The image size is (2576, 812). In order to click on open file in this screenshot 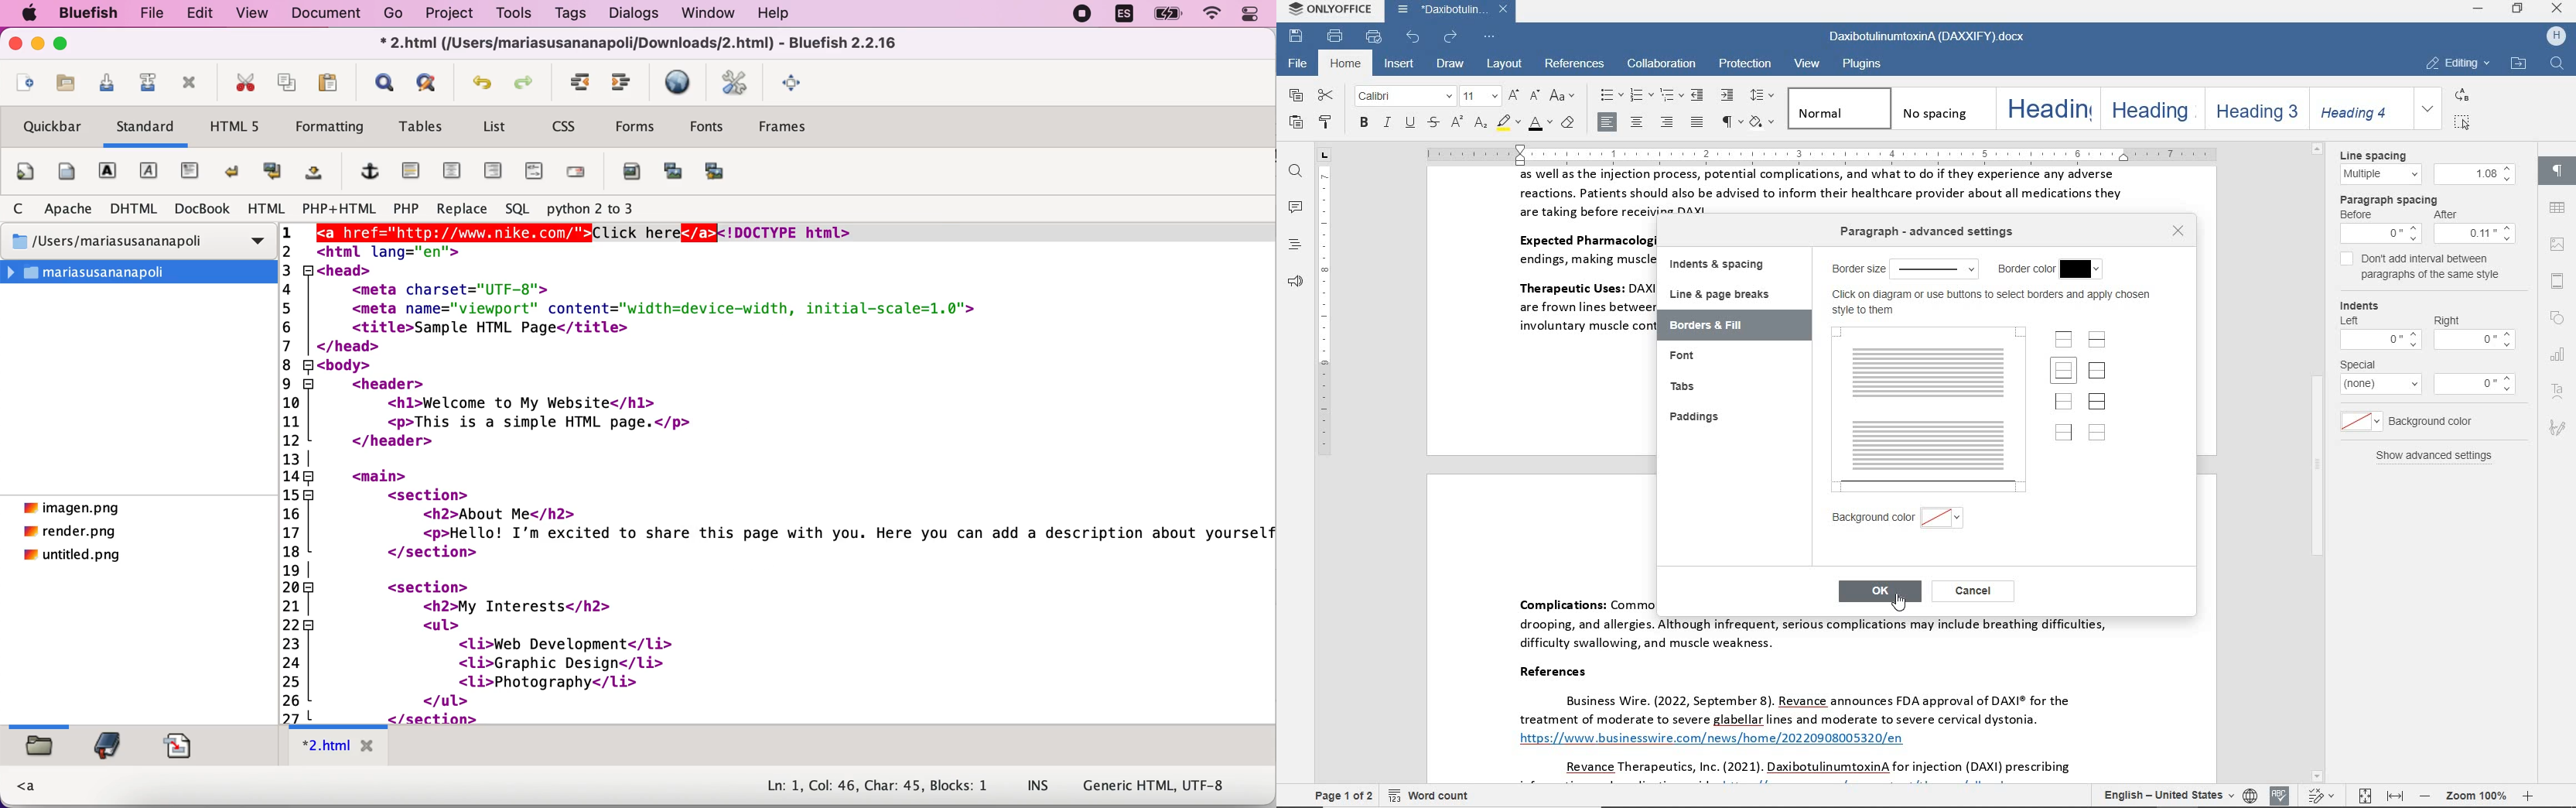, I will do `click(67, 84)`.